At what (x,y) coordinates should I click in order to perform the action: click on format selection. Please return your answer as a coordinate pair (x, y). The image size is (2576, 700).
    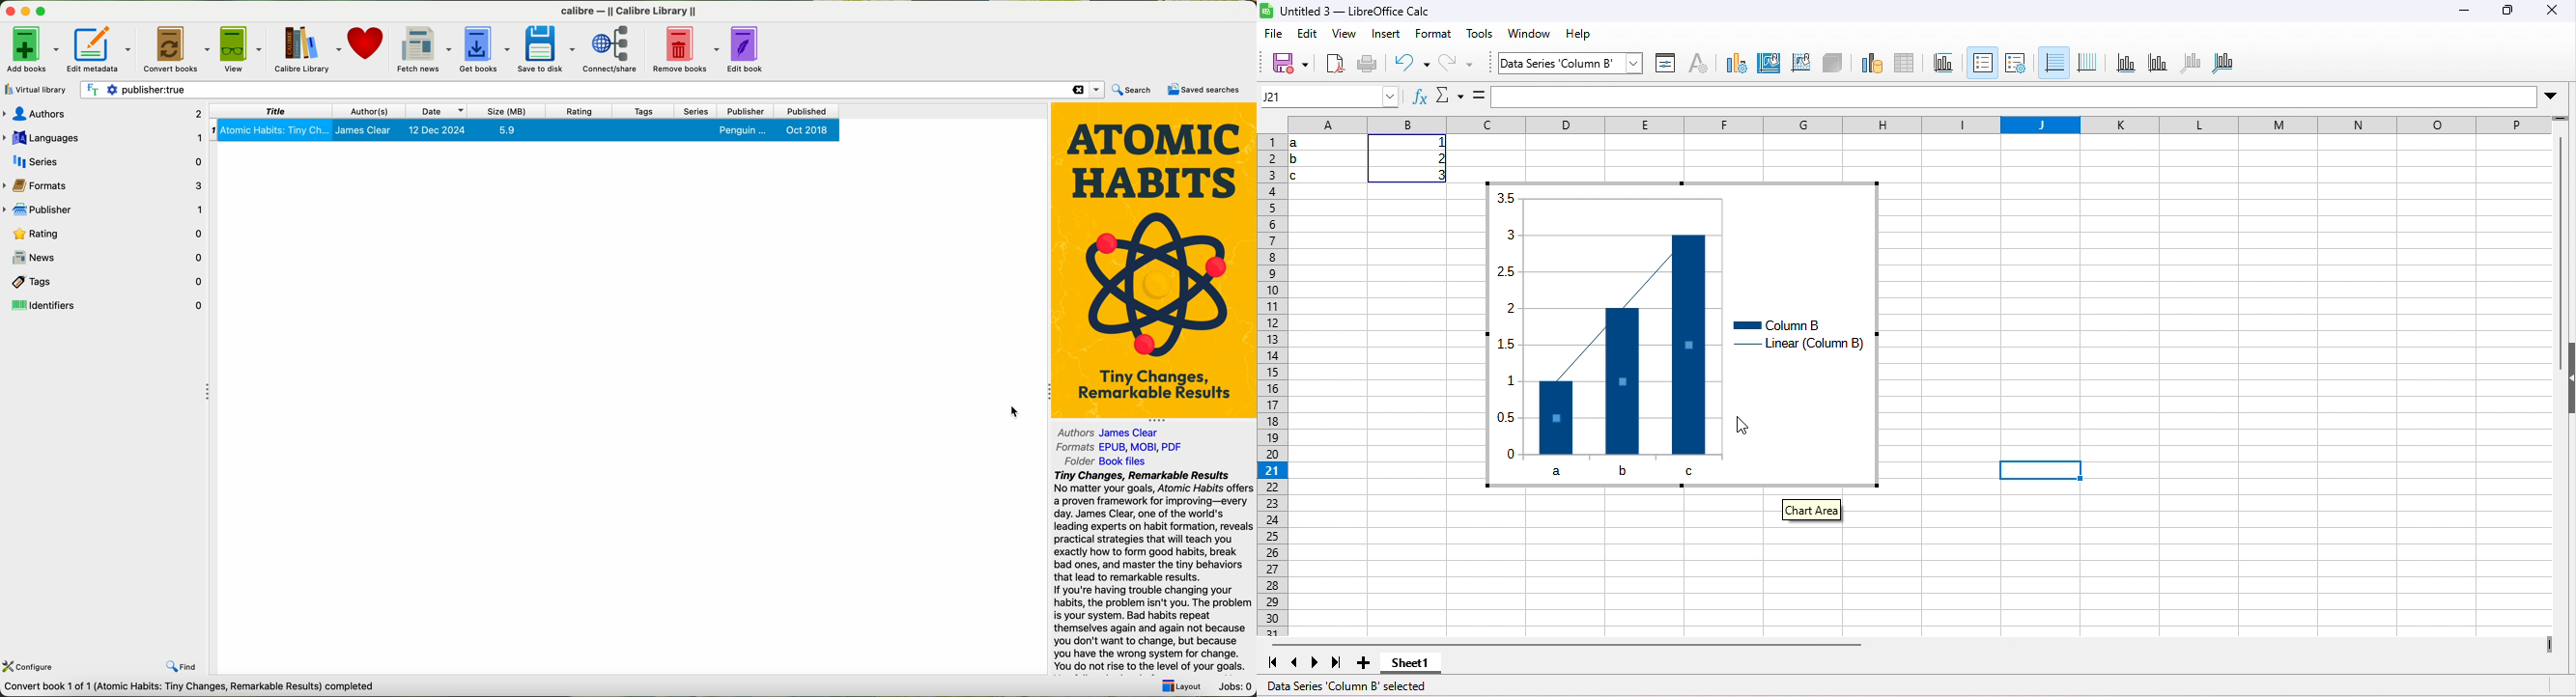
    Looking at the image, I should click on (1669, 64).